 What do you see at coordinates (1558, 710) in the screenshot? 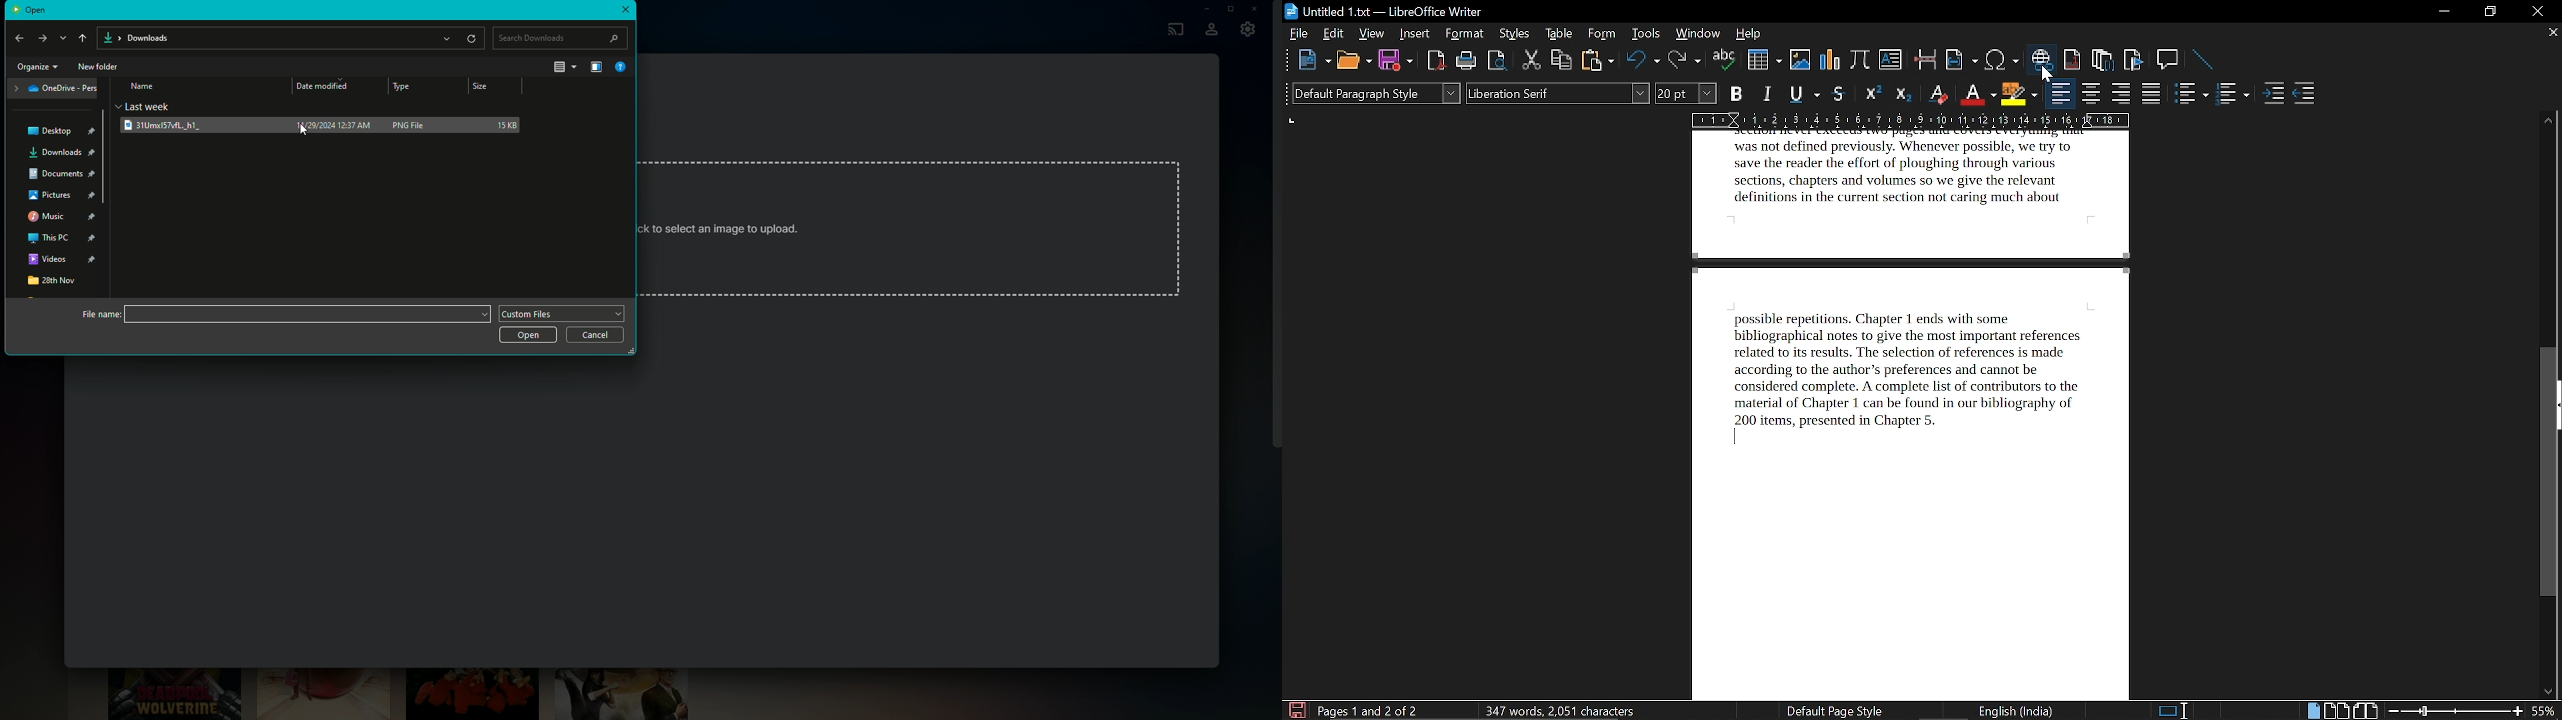
I see `words and characters` at bounding box center [1558, 710].